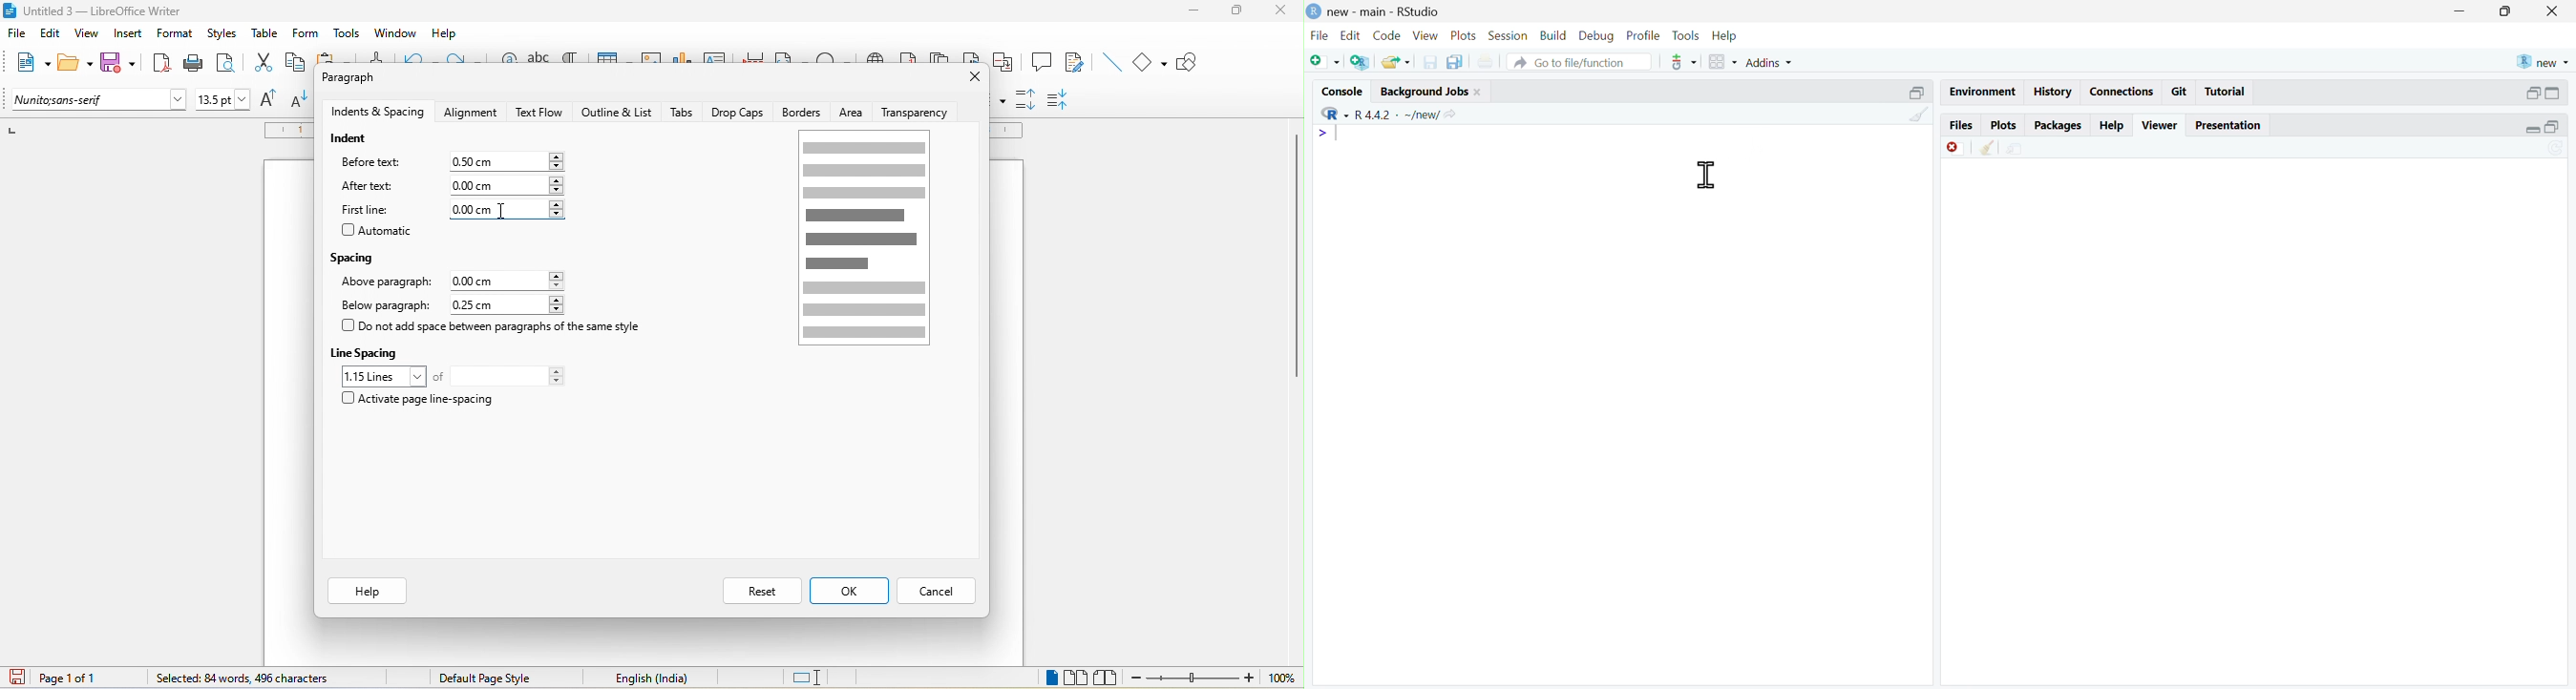  Describe the element at coordinates (1325, 62) in the screenshot. I see `Add file as` at that location.